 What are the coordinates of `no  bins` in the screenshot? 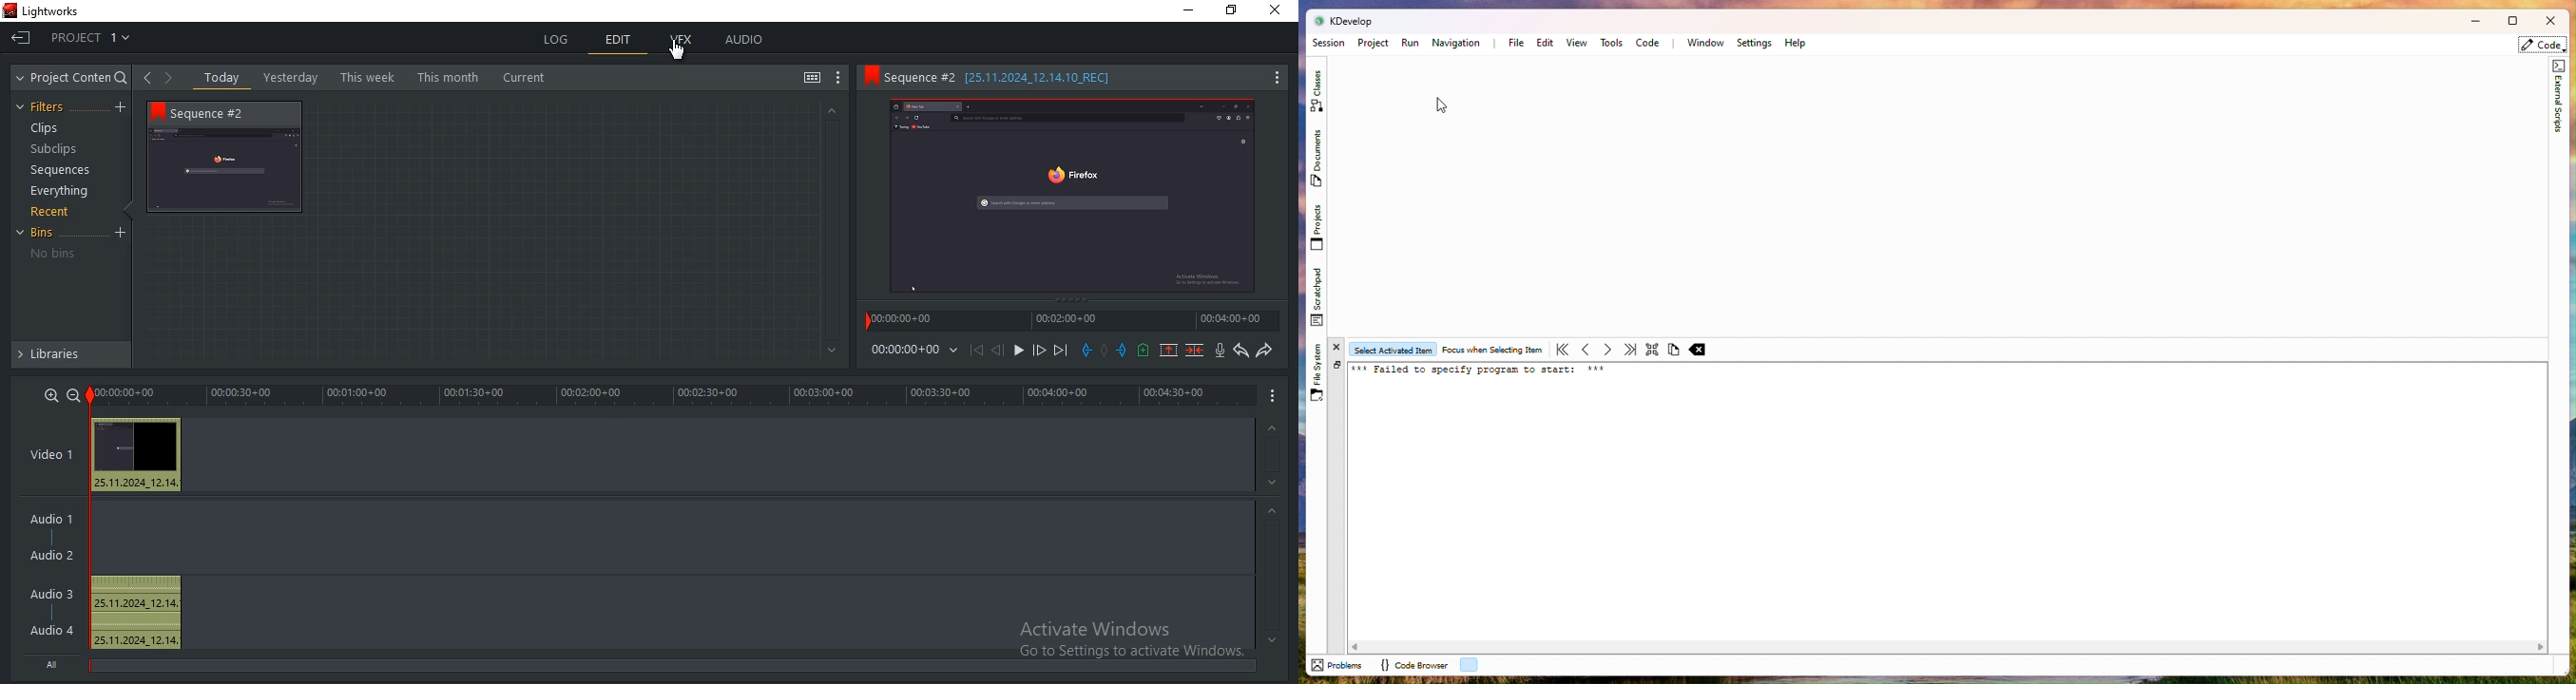 It's located at (54, 254).